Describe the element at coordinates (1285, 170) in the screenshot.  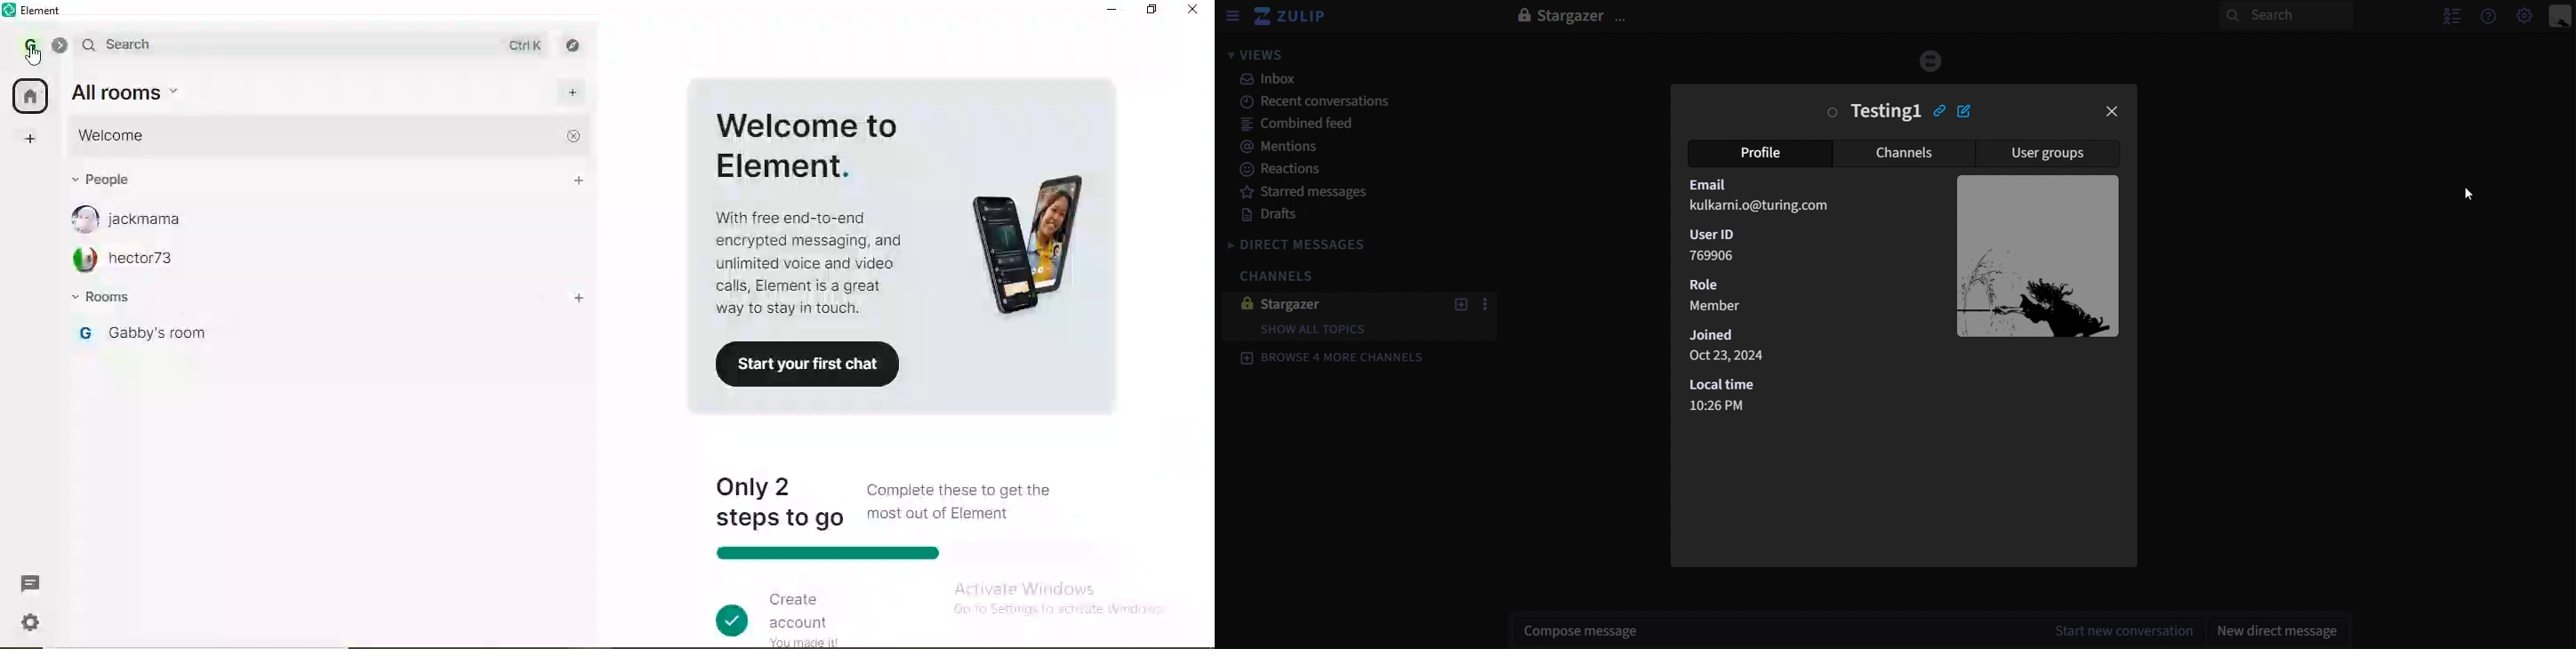
I see `reactions` at that location.